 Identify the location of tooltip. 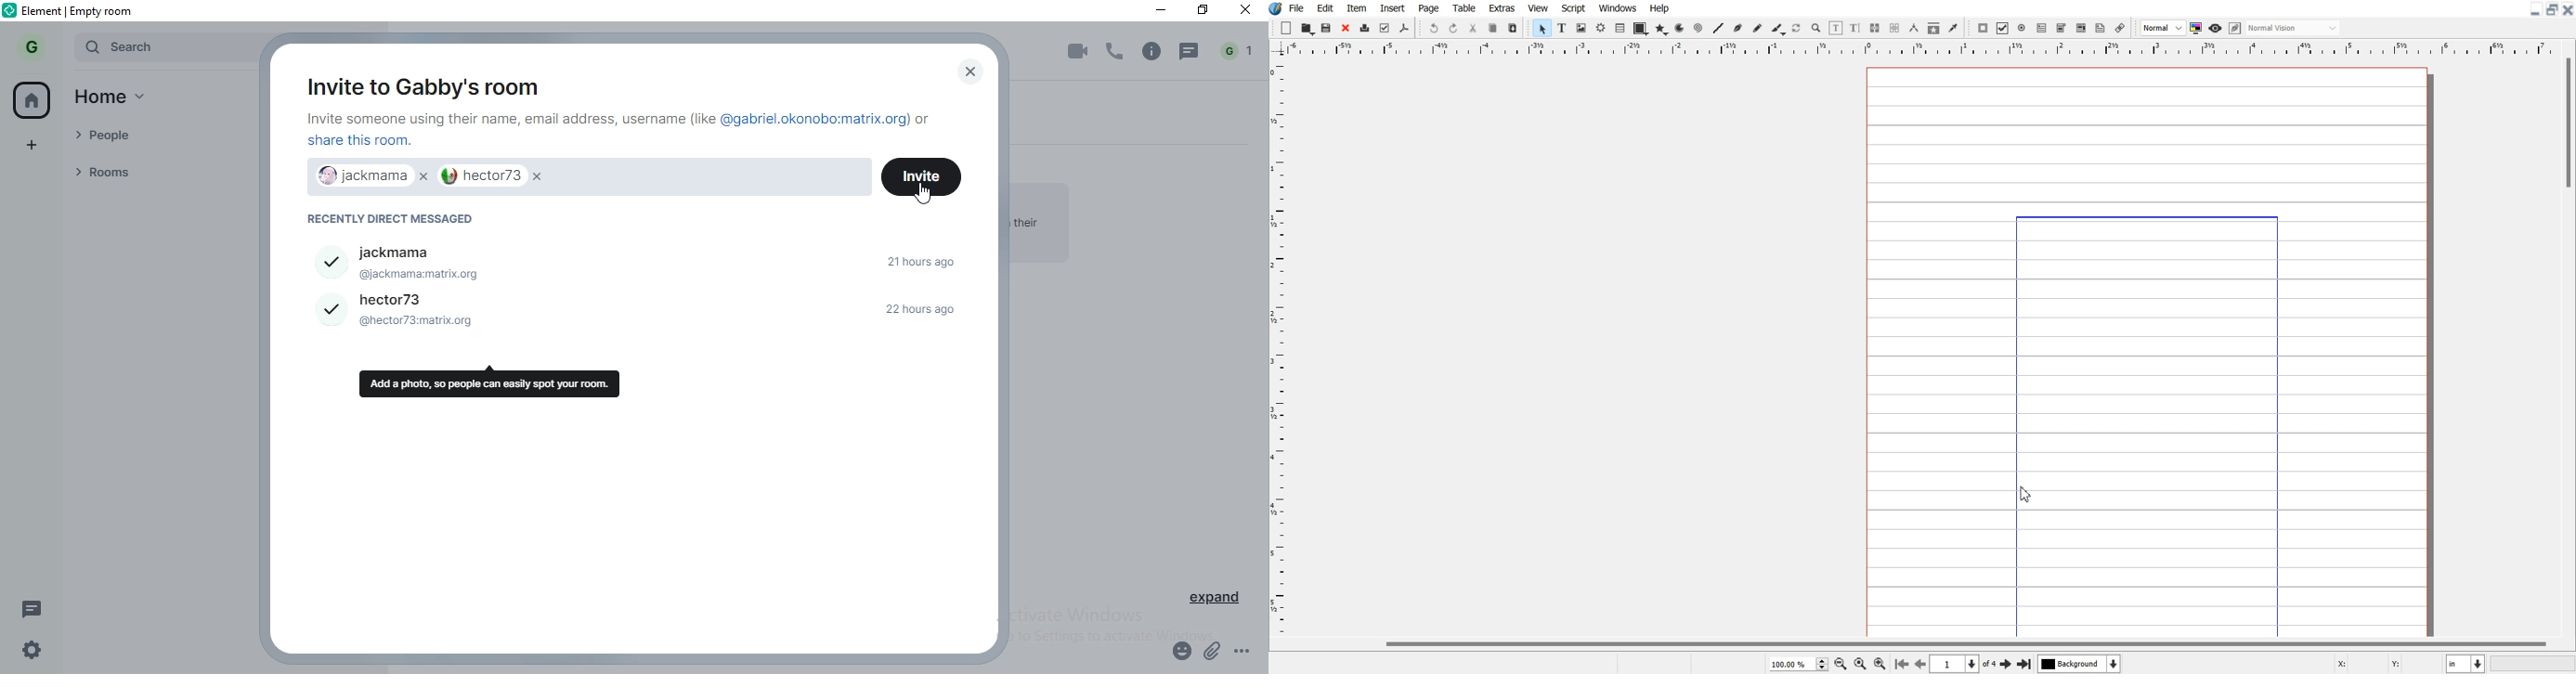
(493, 382).